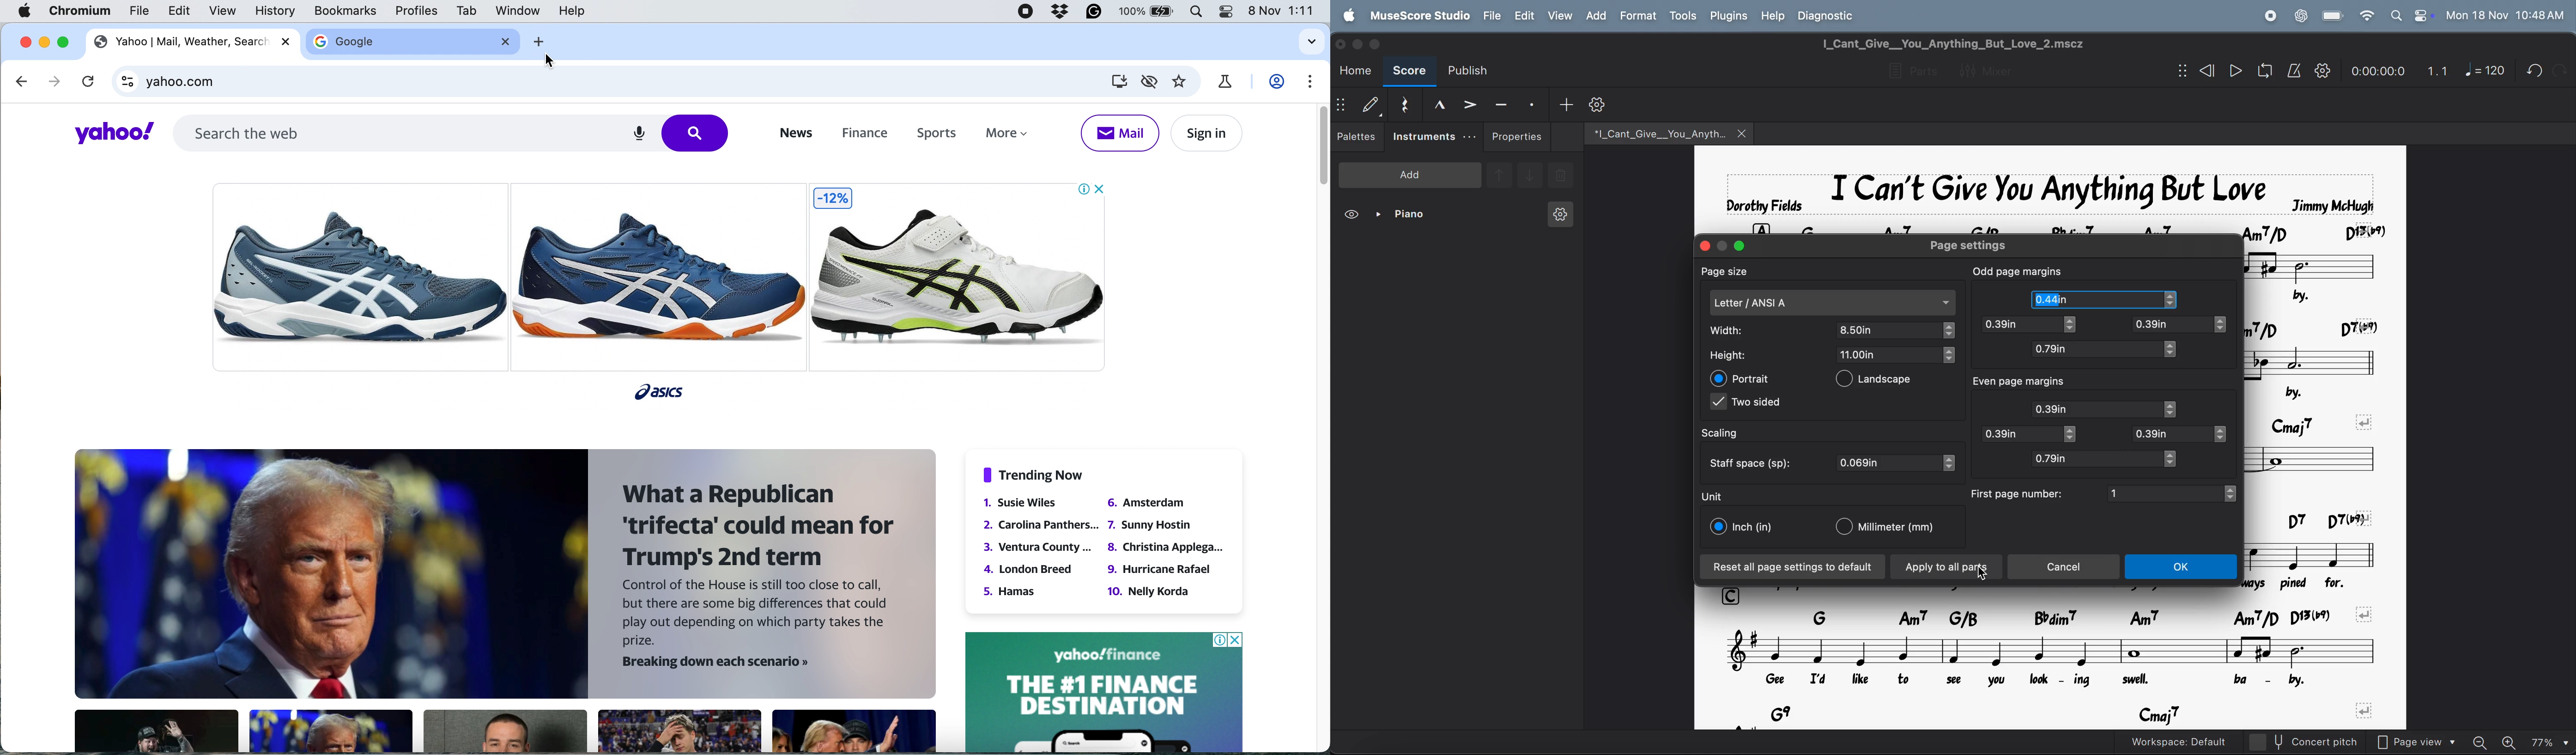  What do you see at coordinates (2365, 16) in the screenshot?
I see `wifi` at bounding box center [2365, 16].